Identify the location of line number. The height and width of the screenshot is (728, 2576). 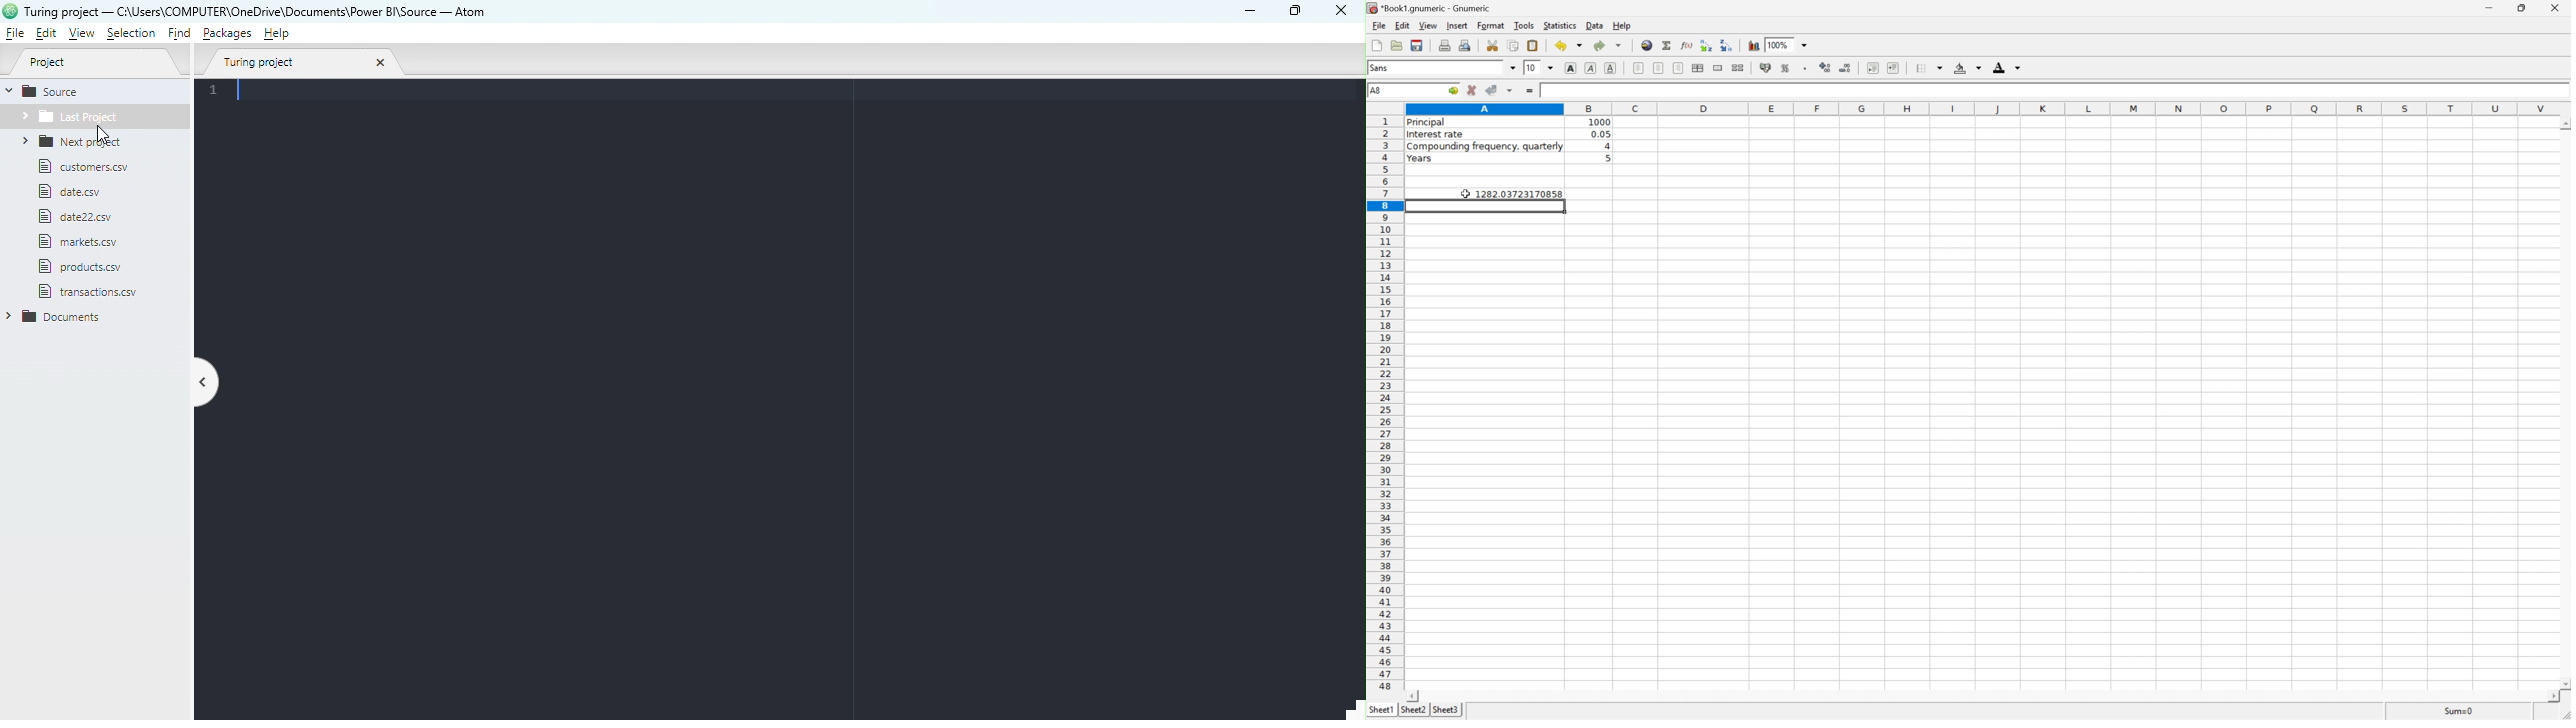
(218, 92).